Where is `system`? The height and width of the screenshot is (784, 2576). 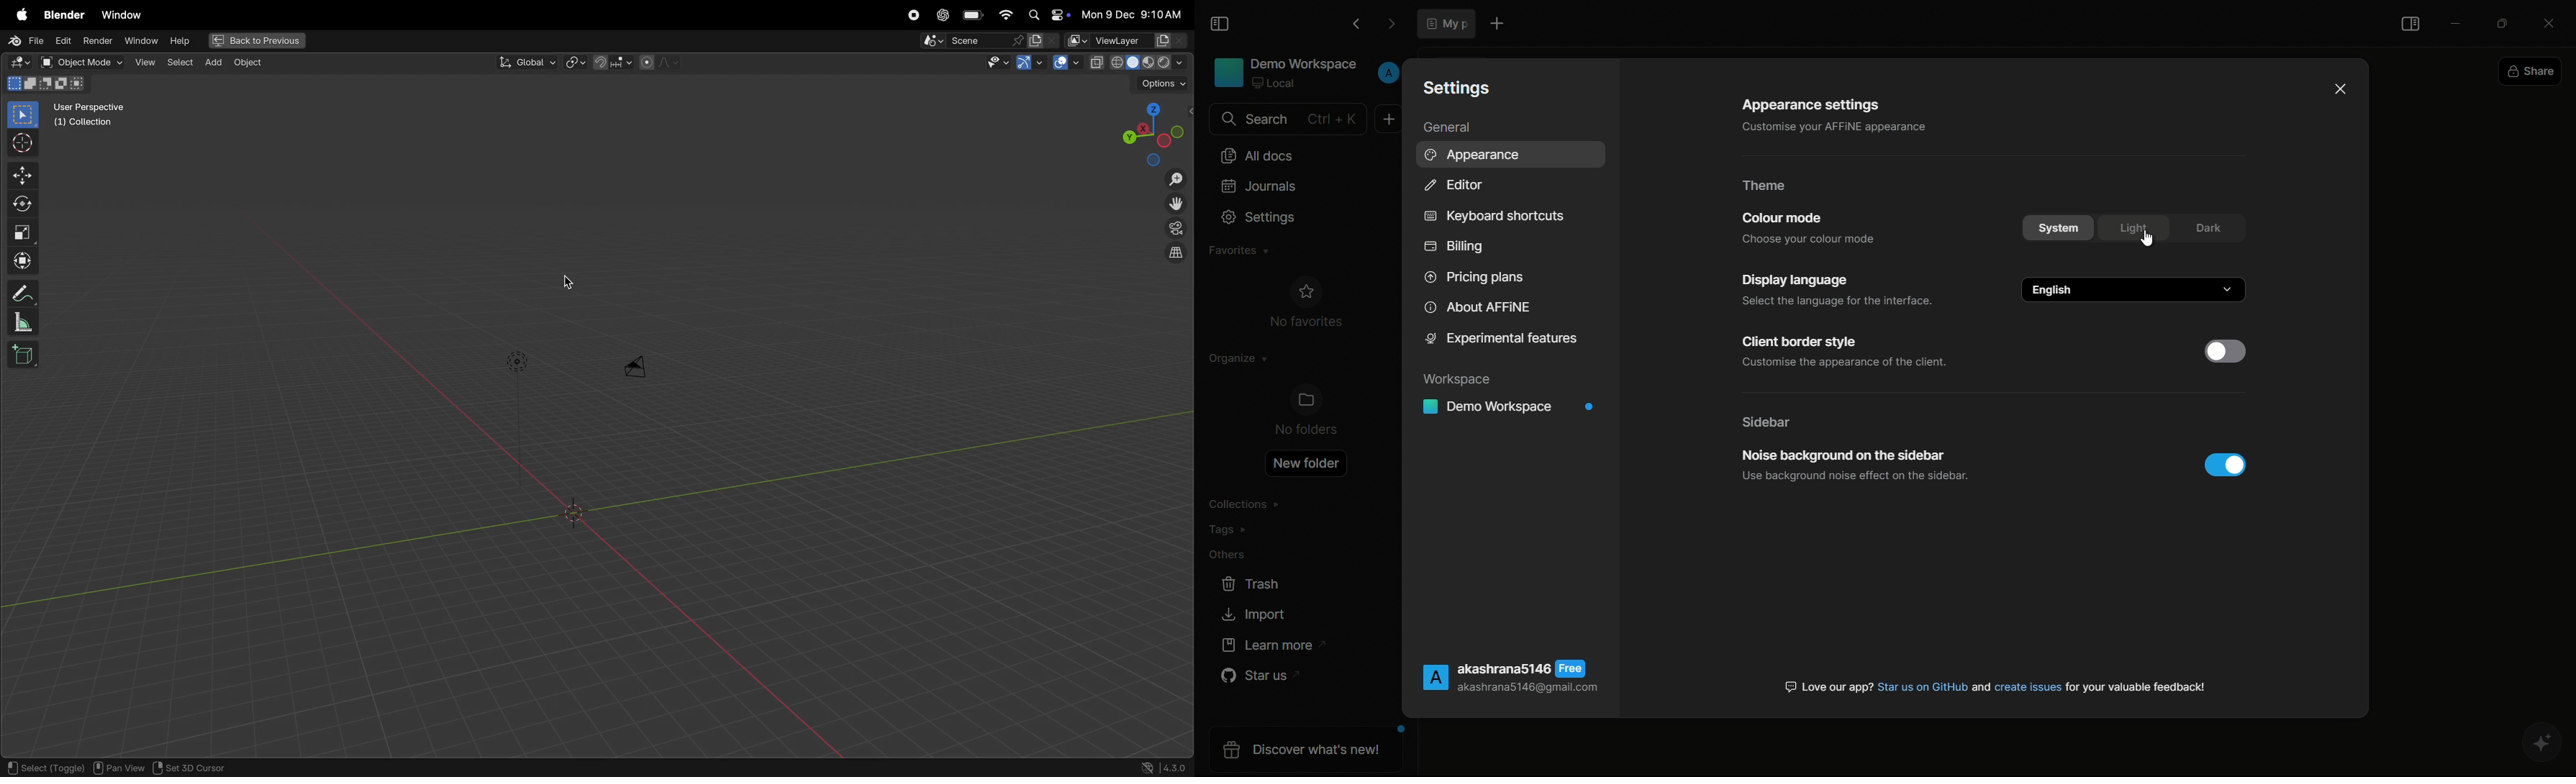 system is located at coordinates (2061, 227).